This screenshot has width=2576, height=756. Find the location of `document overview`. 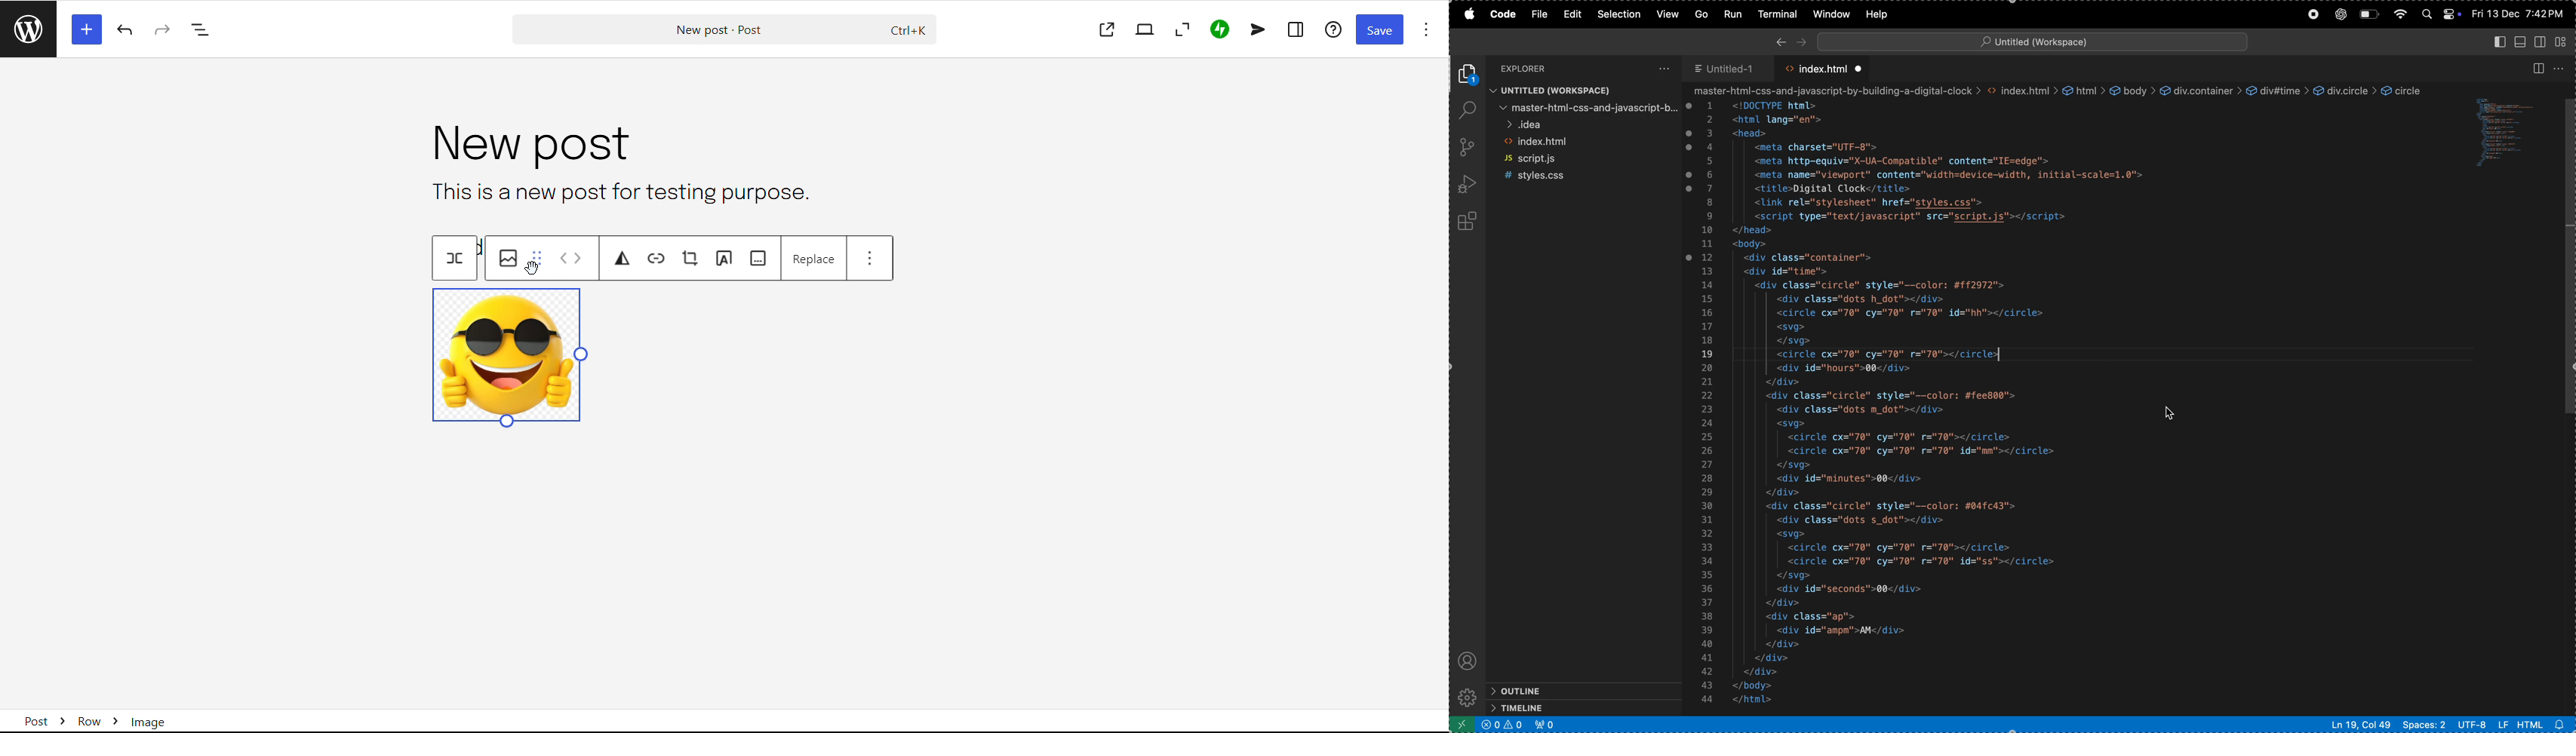

document overview is located at coordinates (201, 31).